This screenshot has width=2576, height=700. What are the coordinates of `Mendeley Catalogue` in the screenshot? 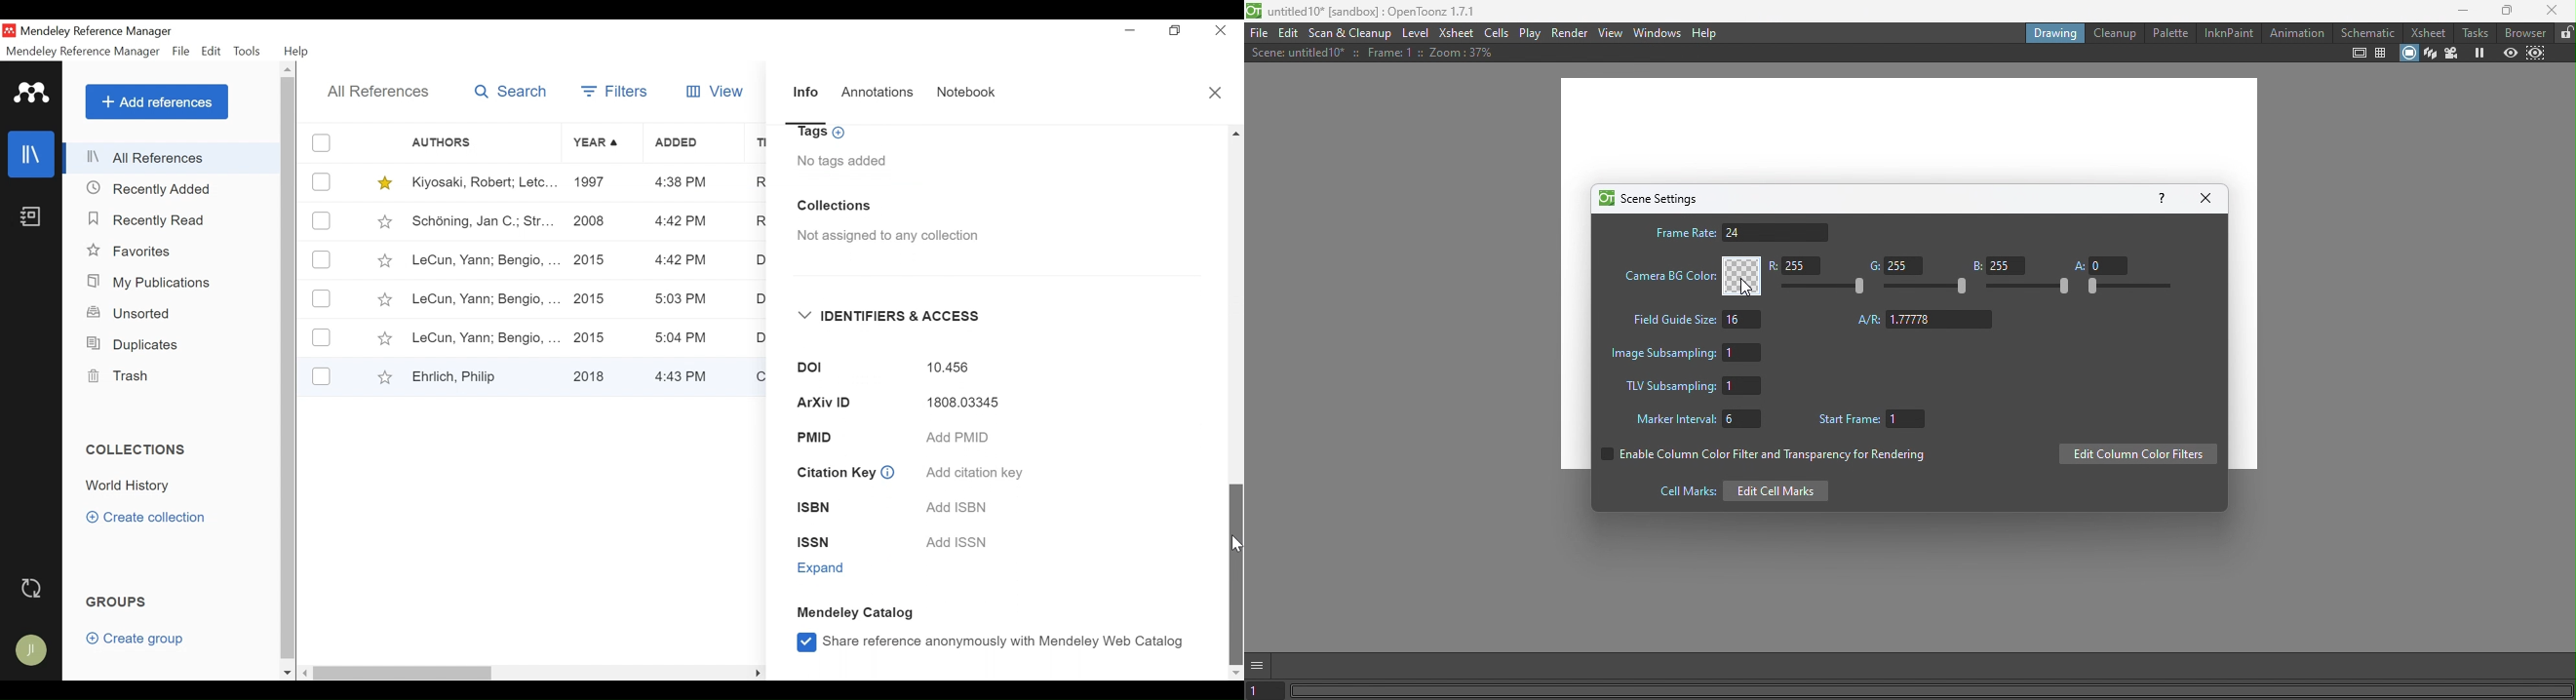 It's located at (859, 614).